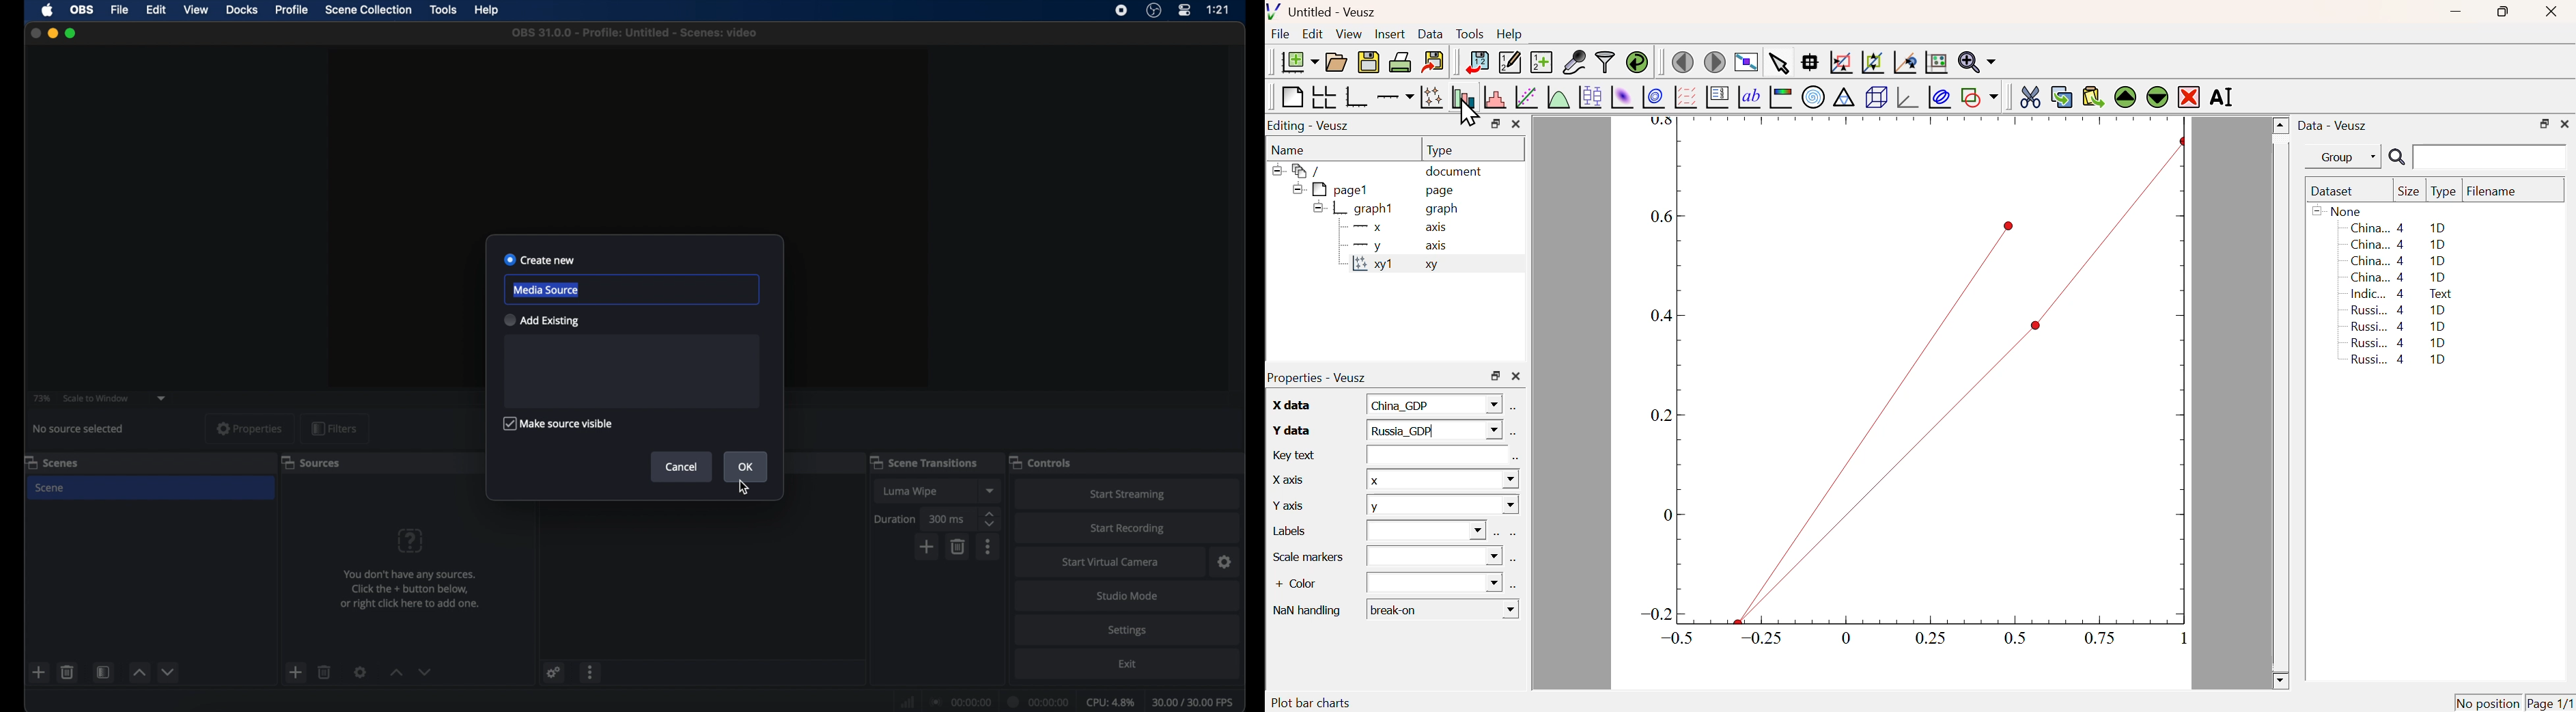  Describe the element at coordinates (2549, 702) in the screenshot. I see `Page 1/1` at that location.